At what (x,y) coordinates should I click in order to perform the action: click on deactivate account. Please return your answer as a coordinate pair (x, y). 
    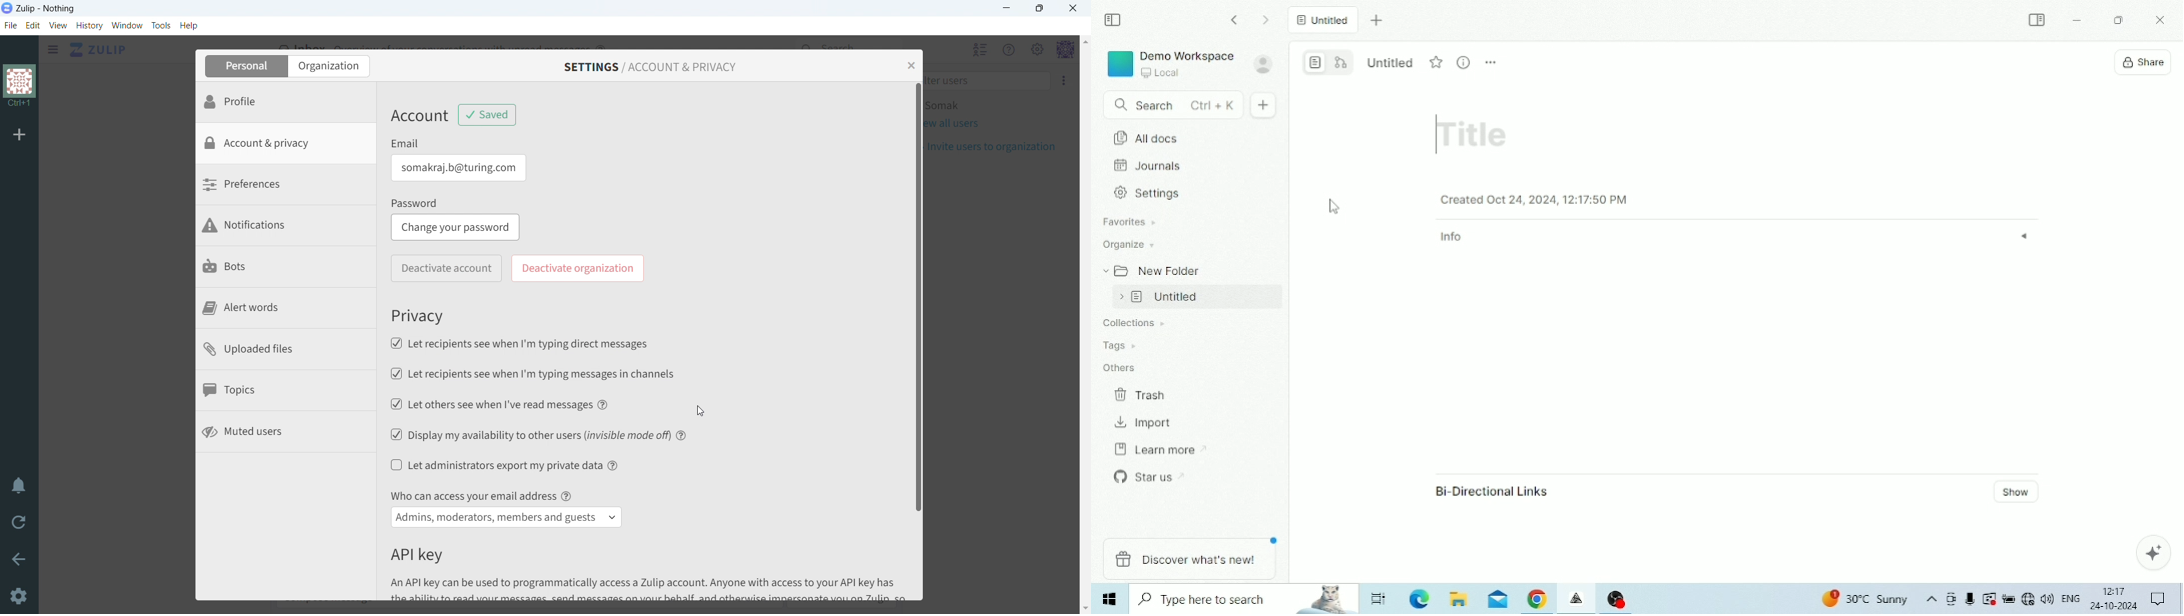
    Looking at the image, I should click on (450, 269).